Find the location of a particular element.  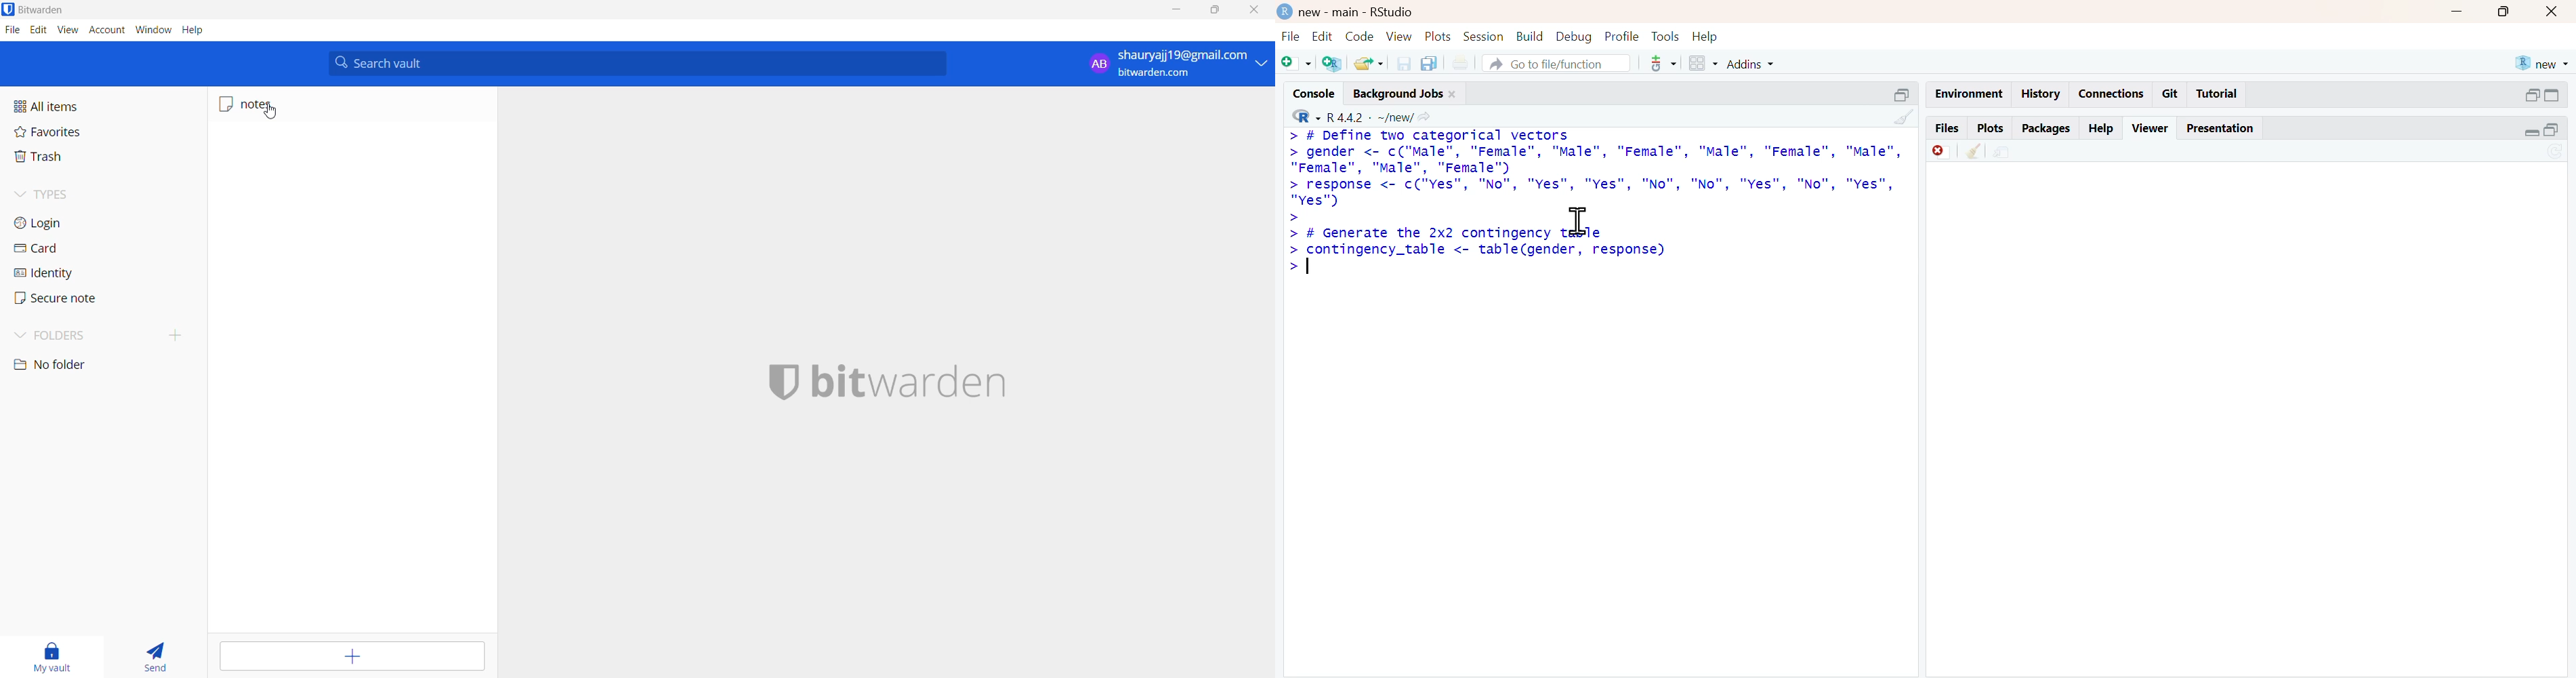

presentation is located at coordinates (2224, 129).